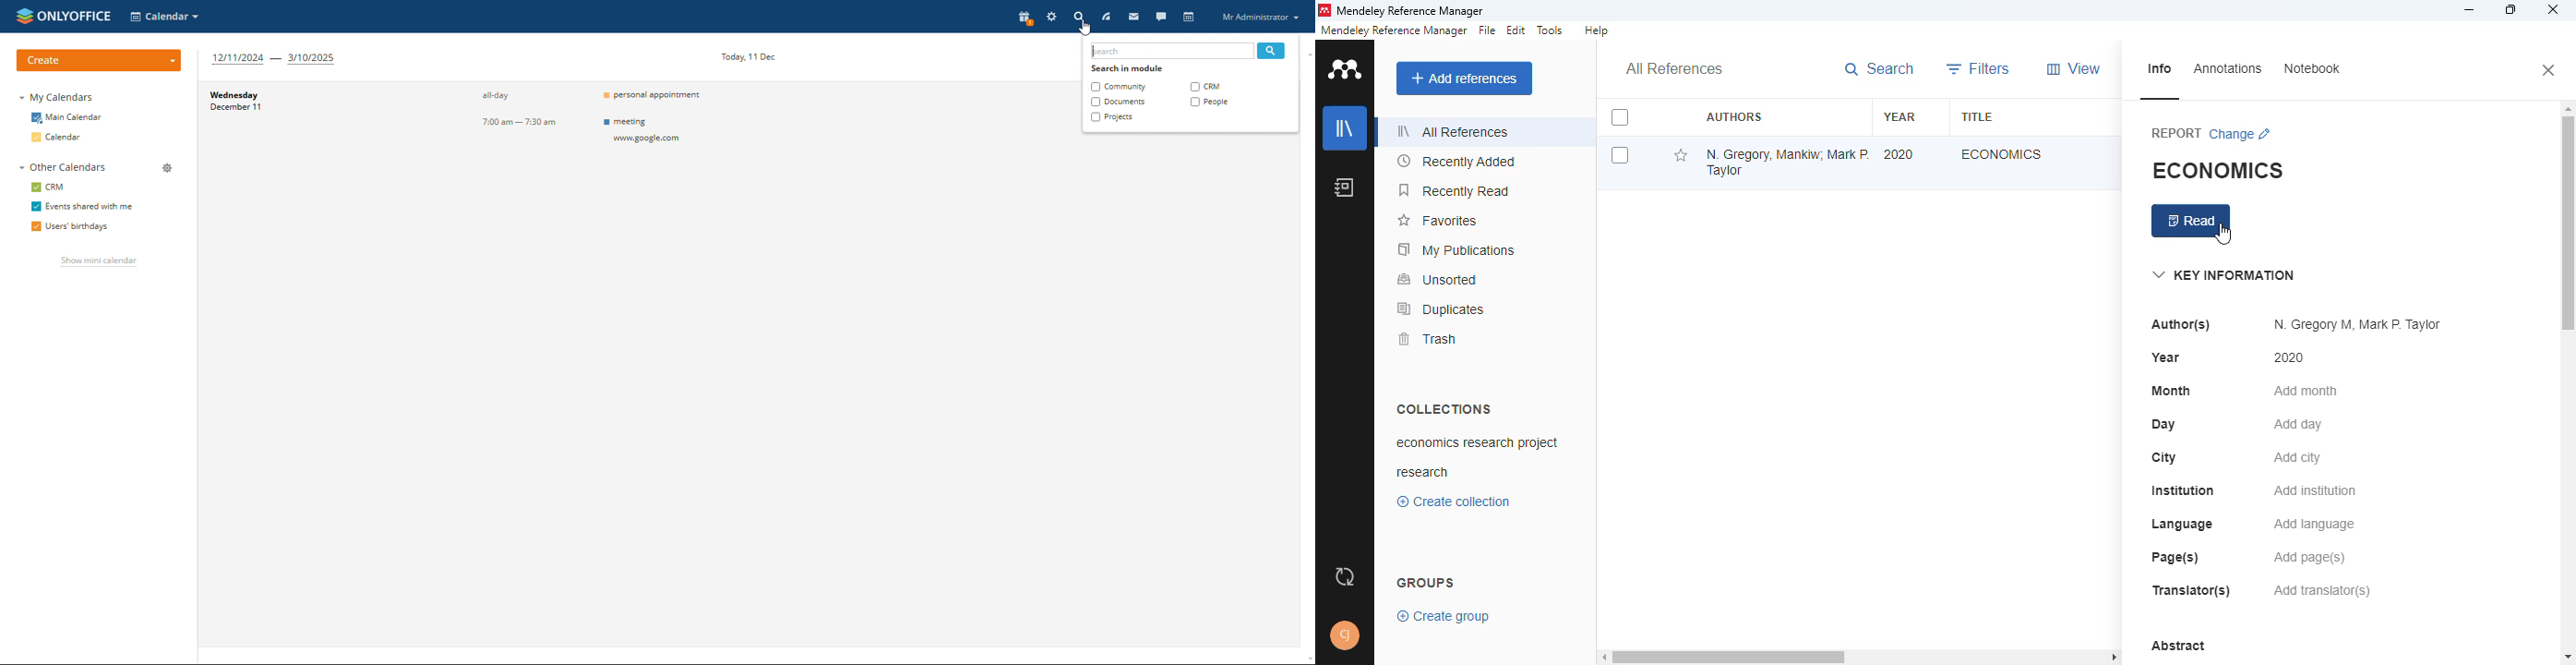 The image size is (2576, 672). Describe the element at coordinates (1456, 160) in the screenshot. I see `recently added` at that location.